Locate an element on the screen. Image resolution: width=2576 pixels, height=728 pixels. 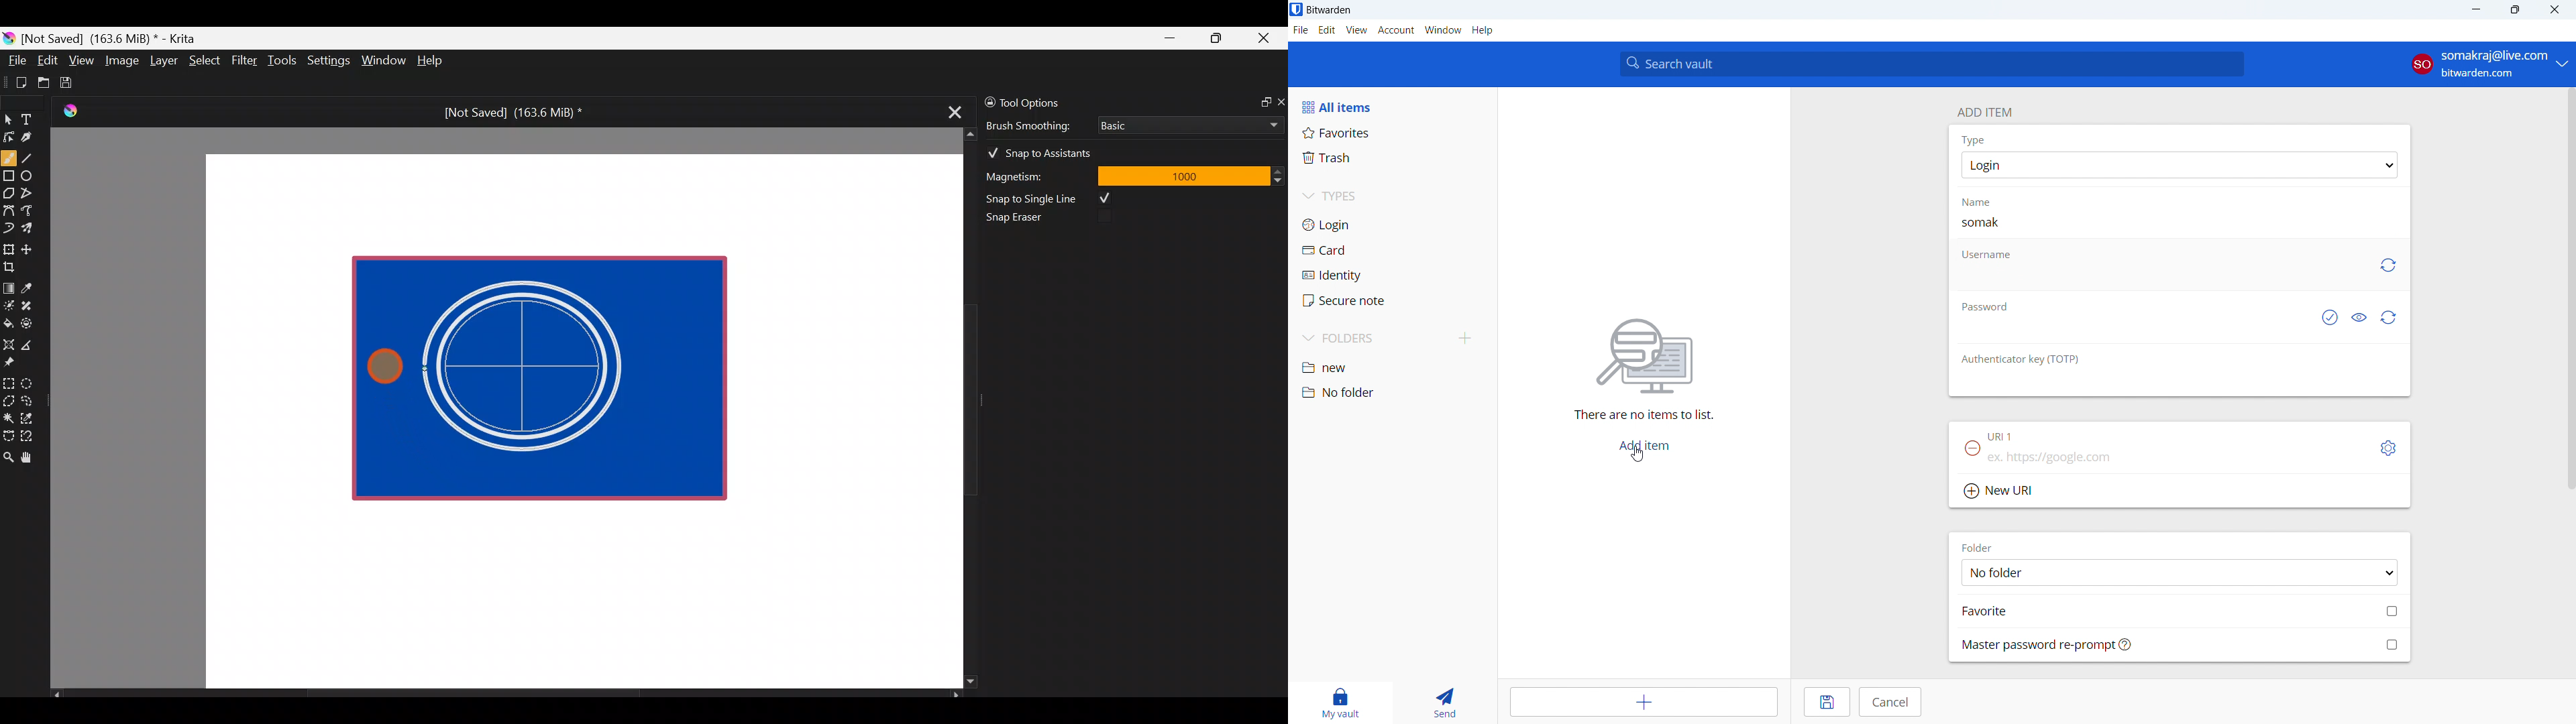
Snap to single line is located at coordinates (1054, 198).